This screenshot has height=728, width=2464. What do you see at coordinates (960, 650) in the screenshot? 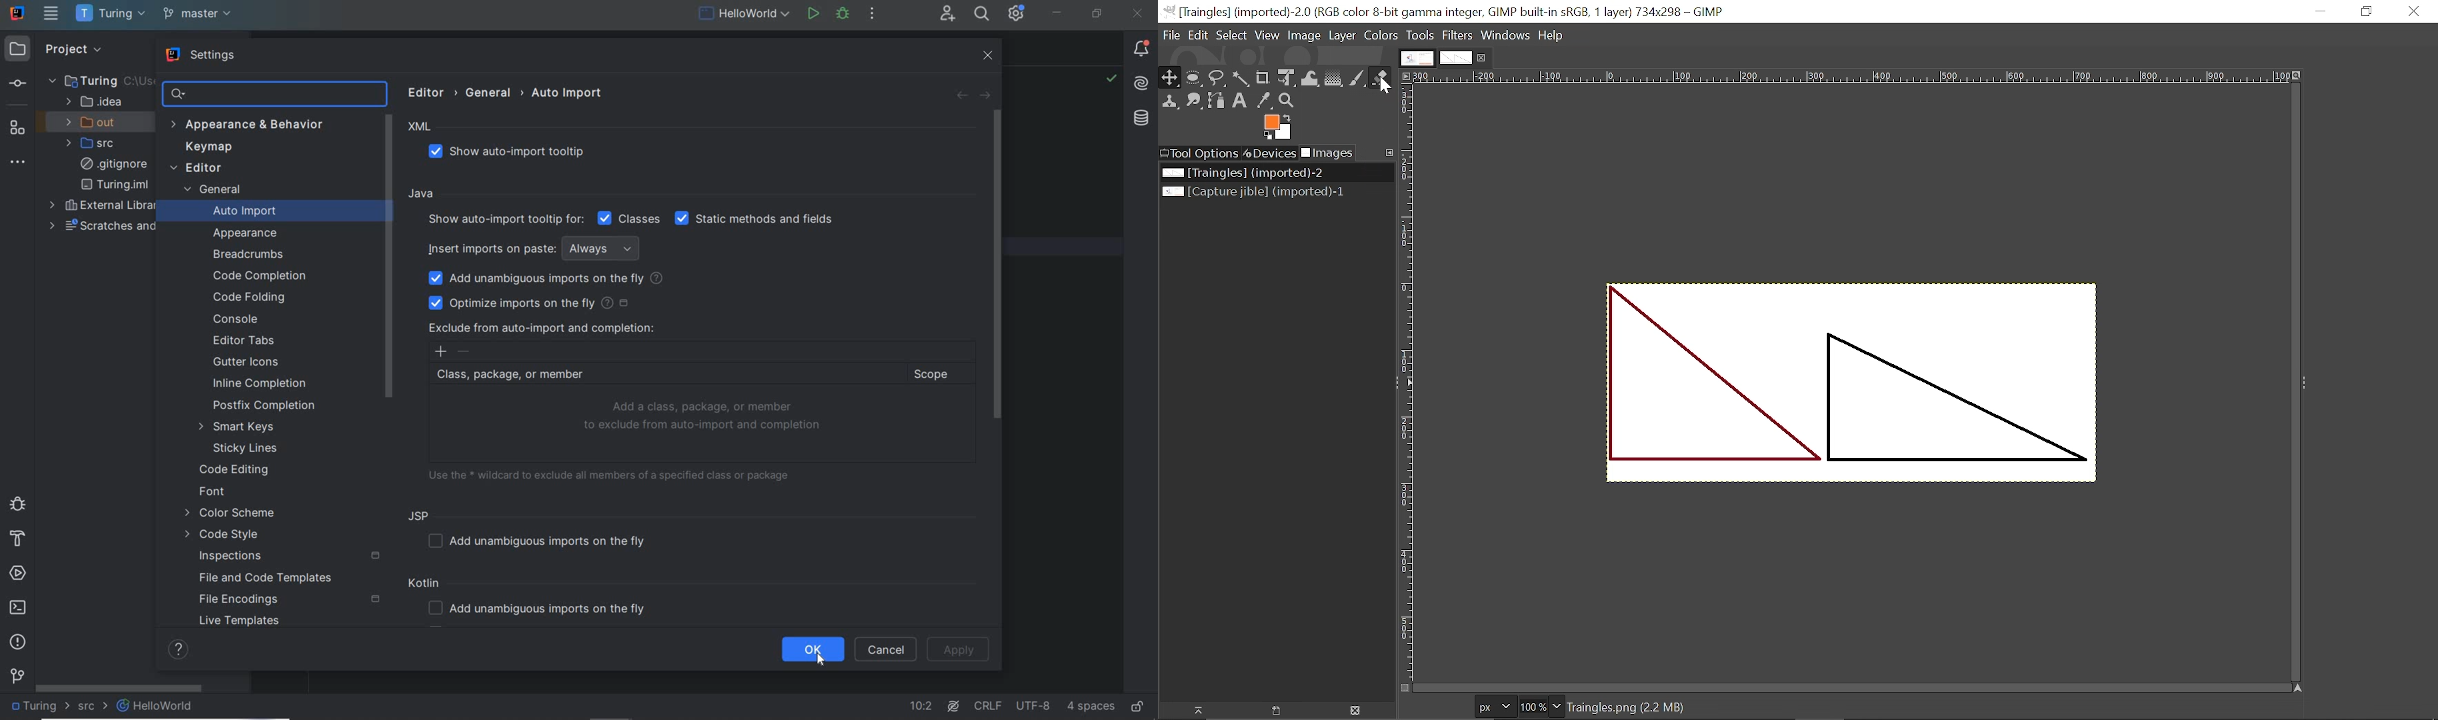
I see `APPLY` at bounding box center [960, 650].